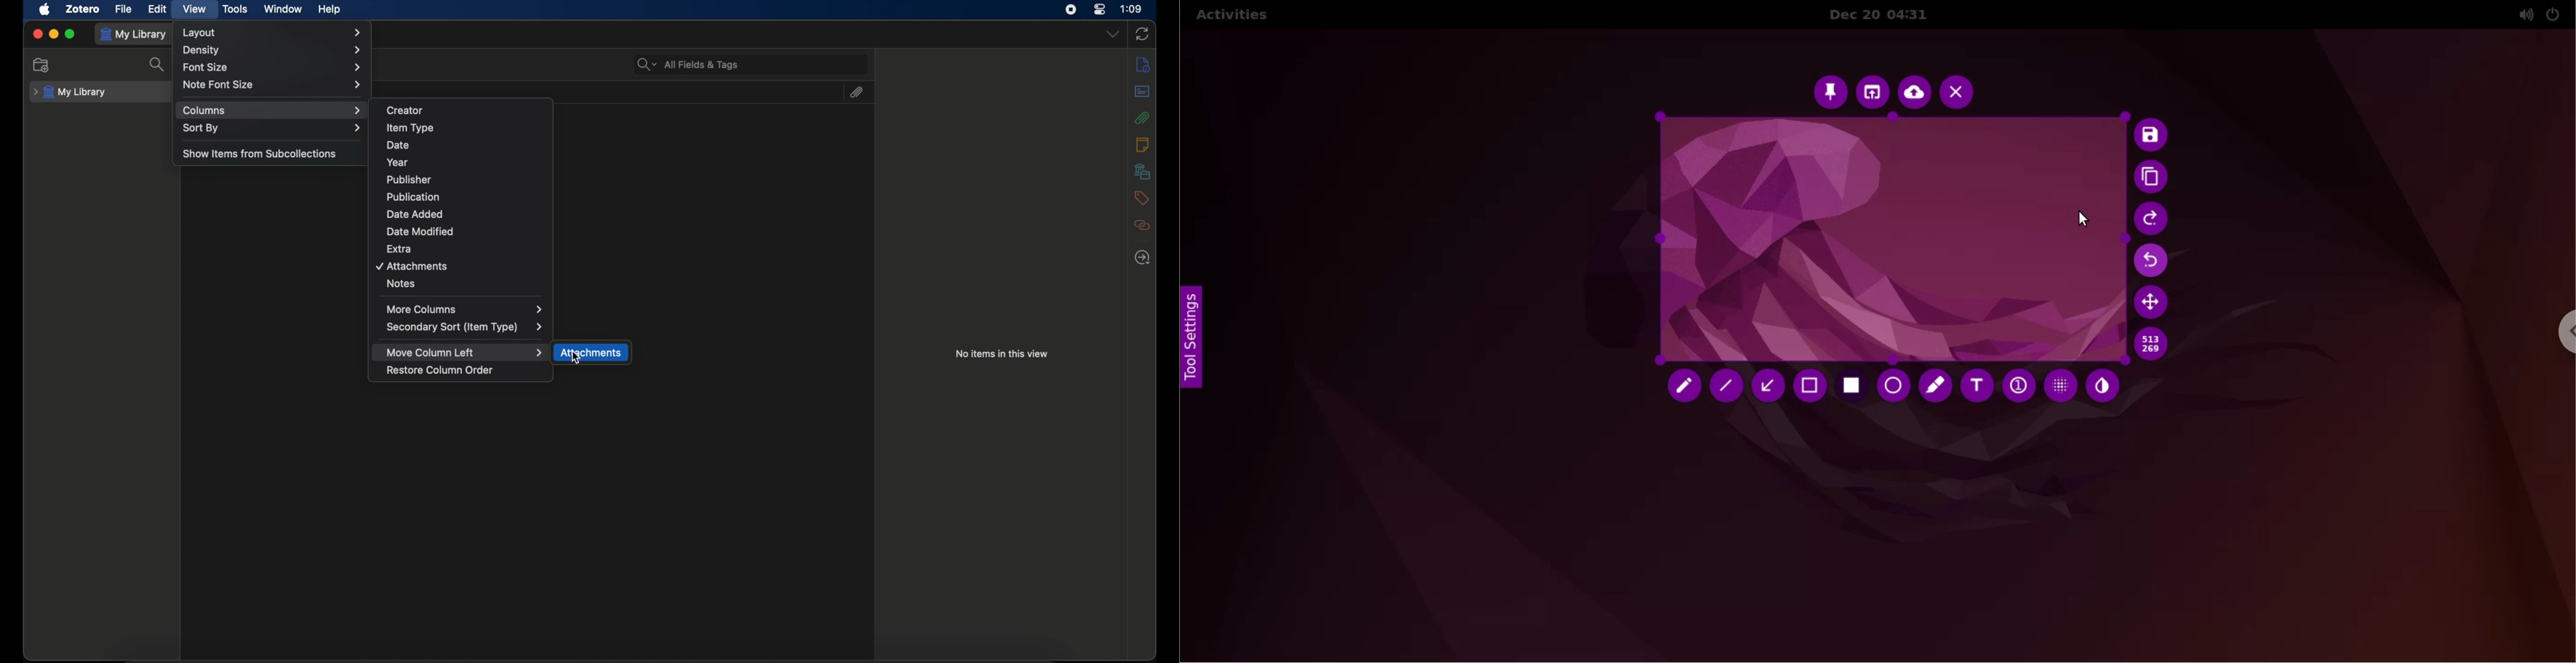  Describe the element at coordinates (82, 10) in the screenshot. I see `zotero` at that location.